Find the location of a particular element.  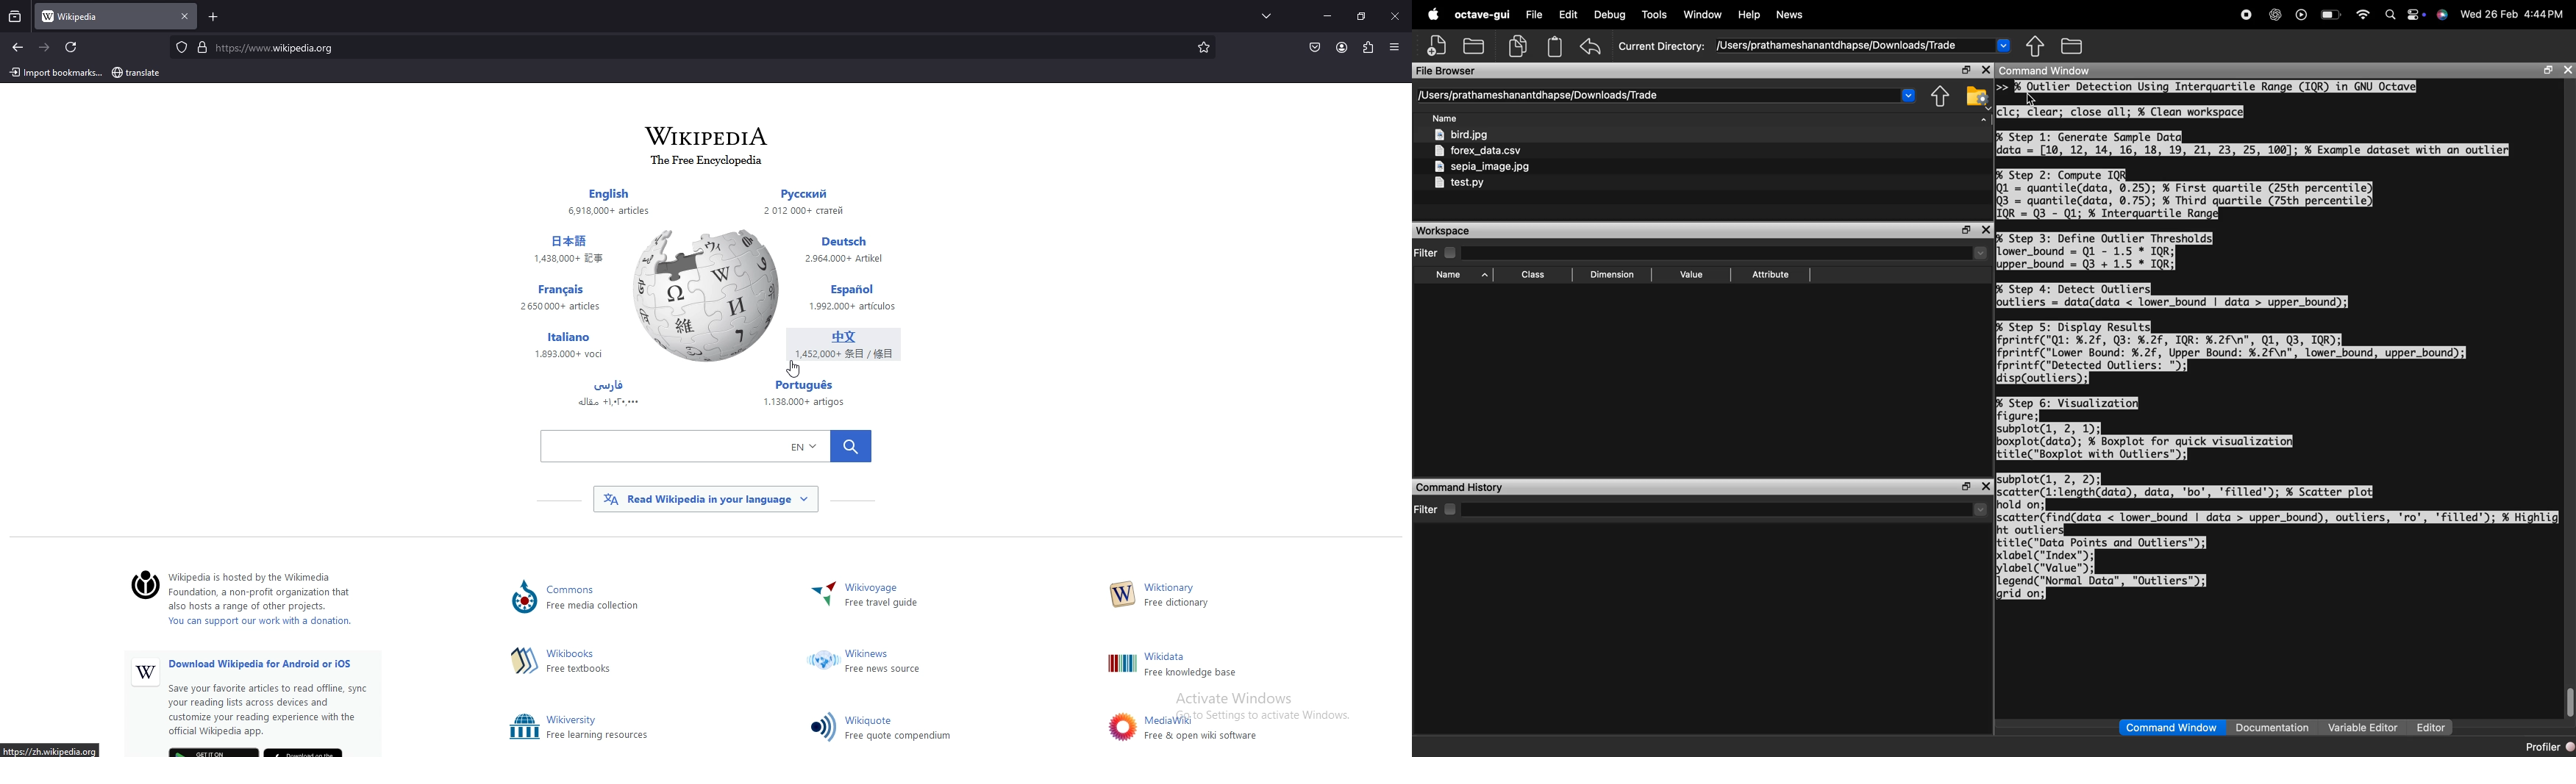

Command History is located at coordinates (1461, 488).